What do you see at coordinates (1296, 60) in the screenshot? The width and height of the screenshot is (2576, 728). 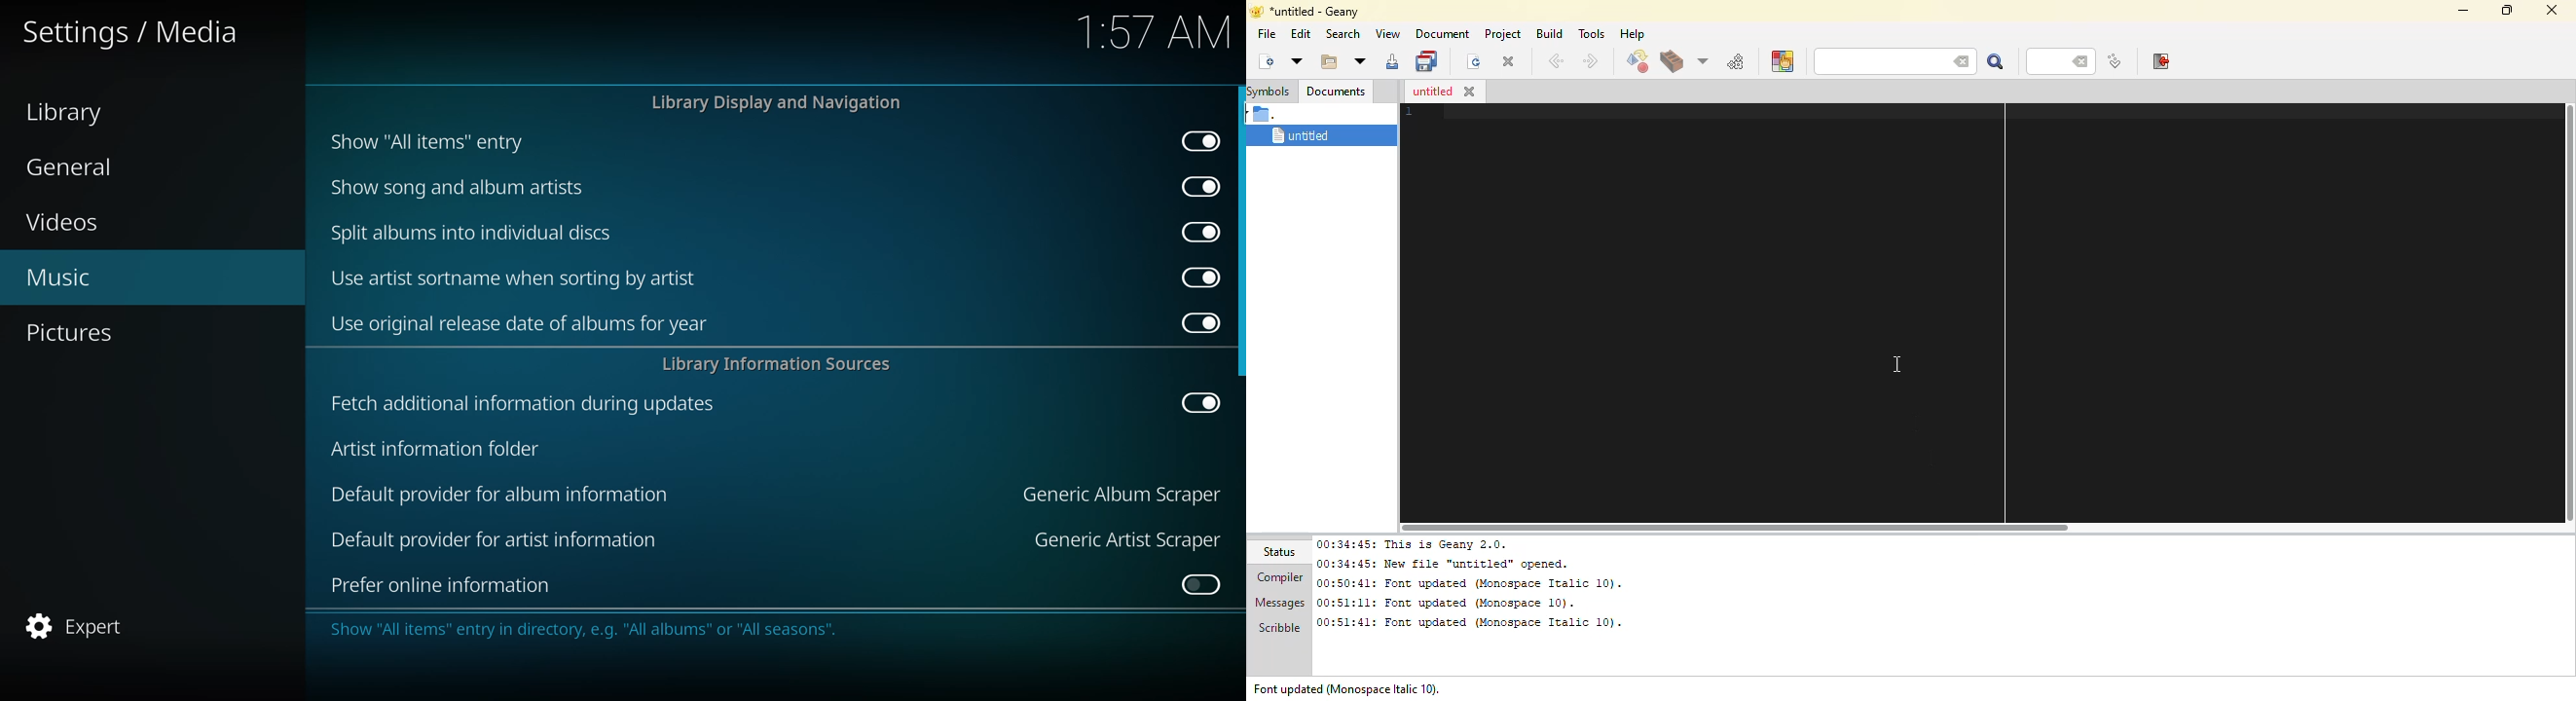 I see `new from template` at bounding box center [1296, 60].